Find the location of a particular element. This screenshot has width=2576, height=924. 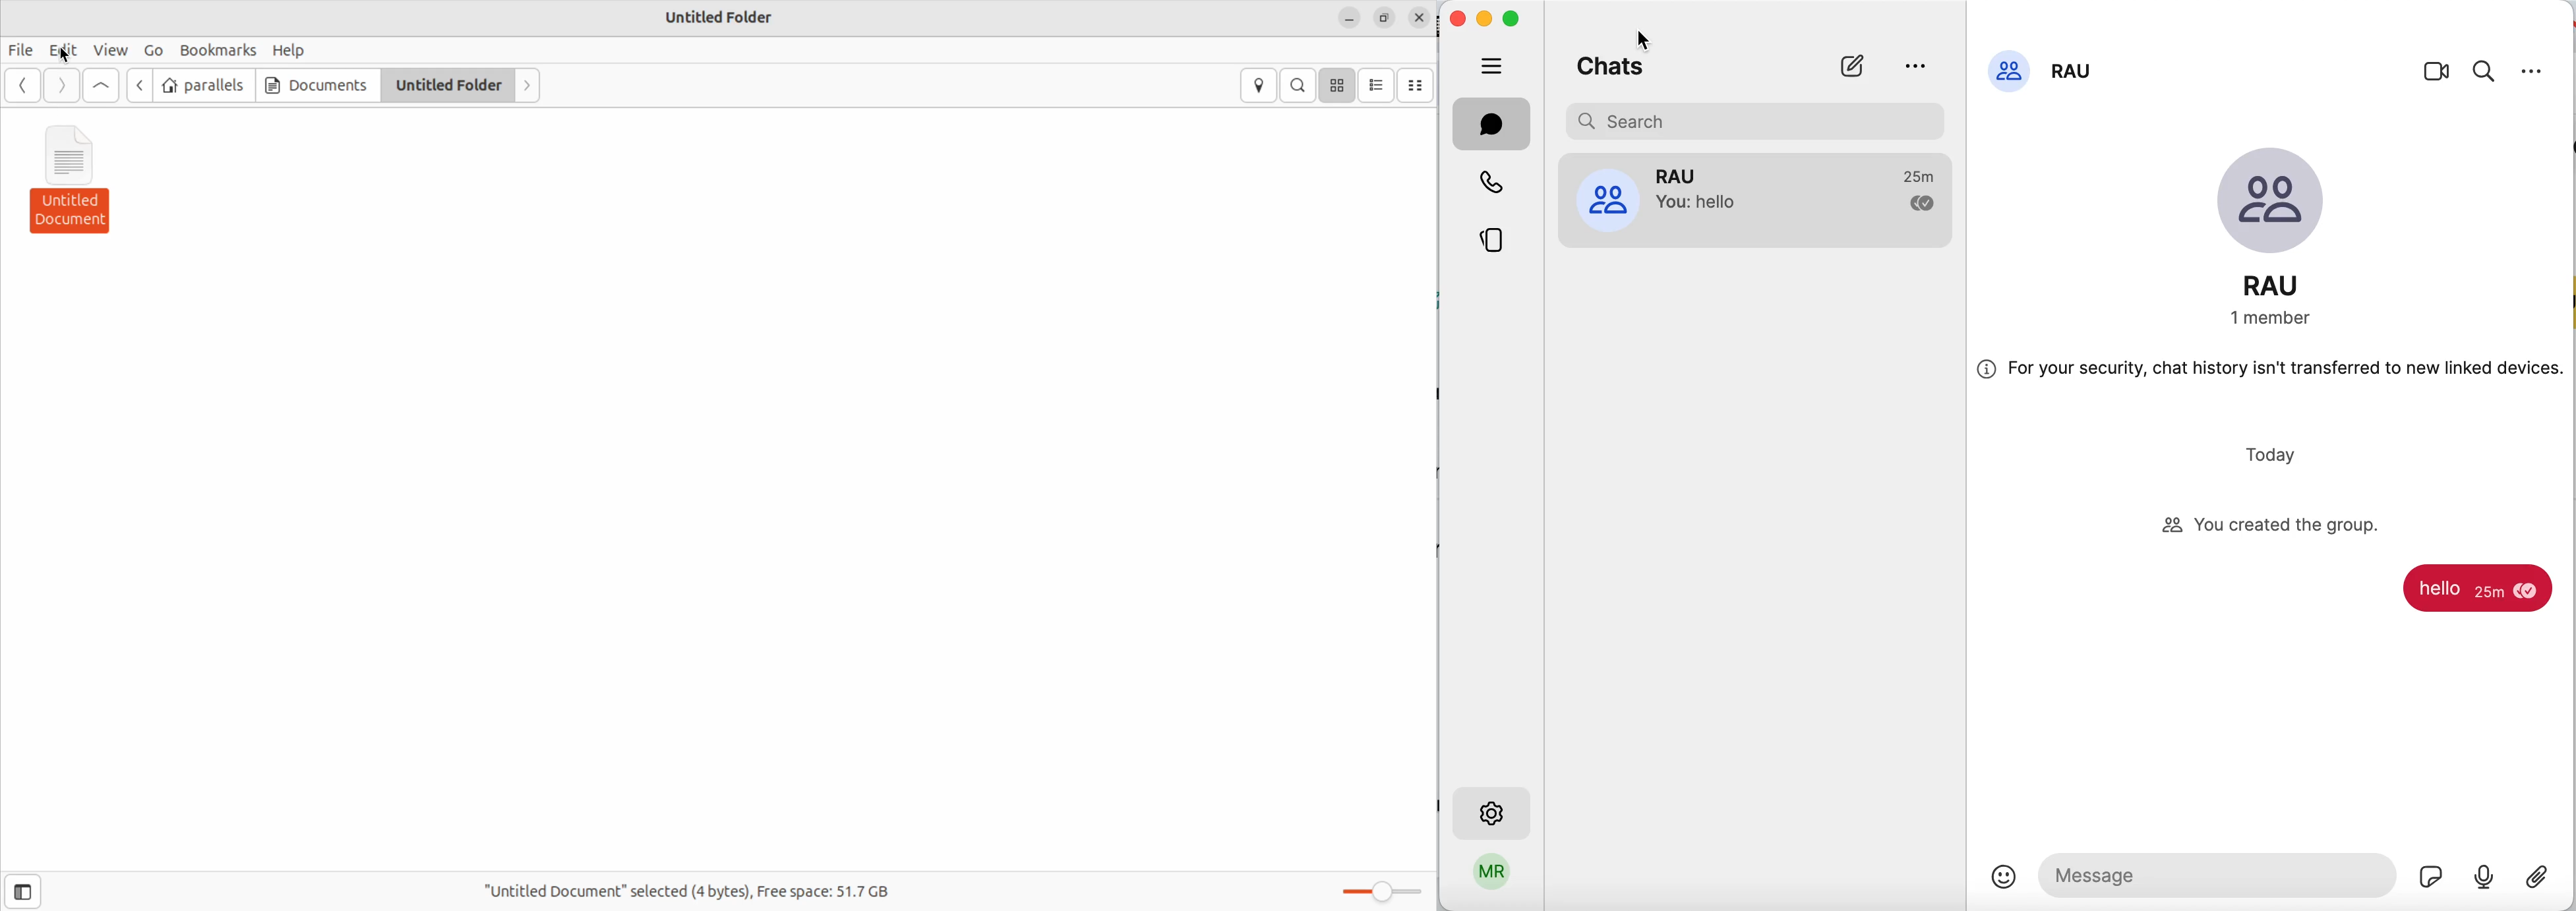

for your security, chat history isn't transferred is located at coordinates (2272, 376).